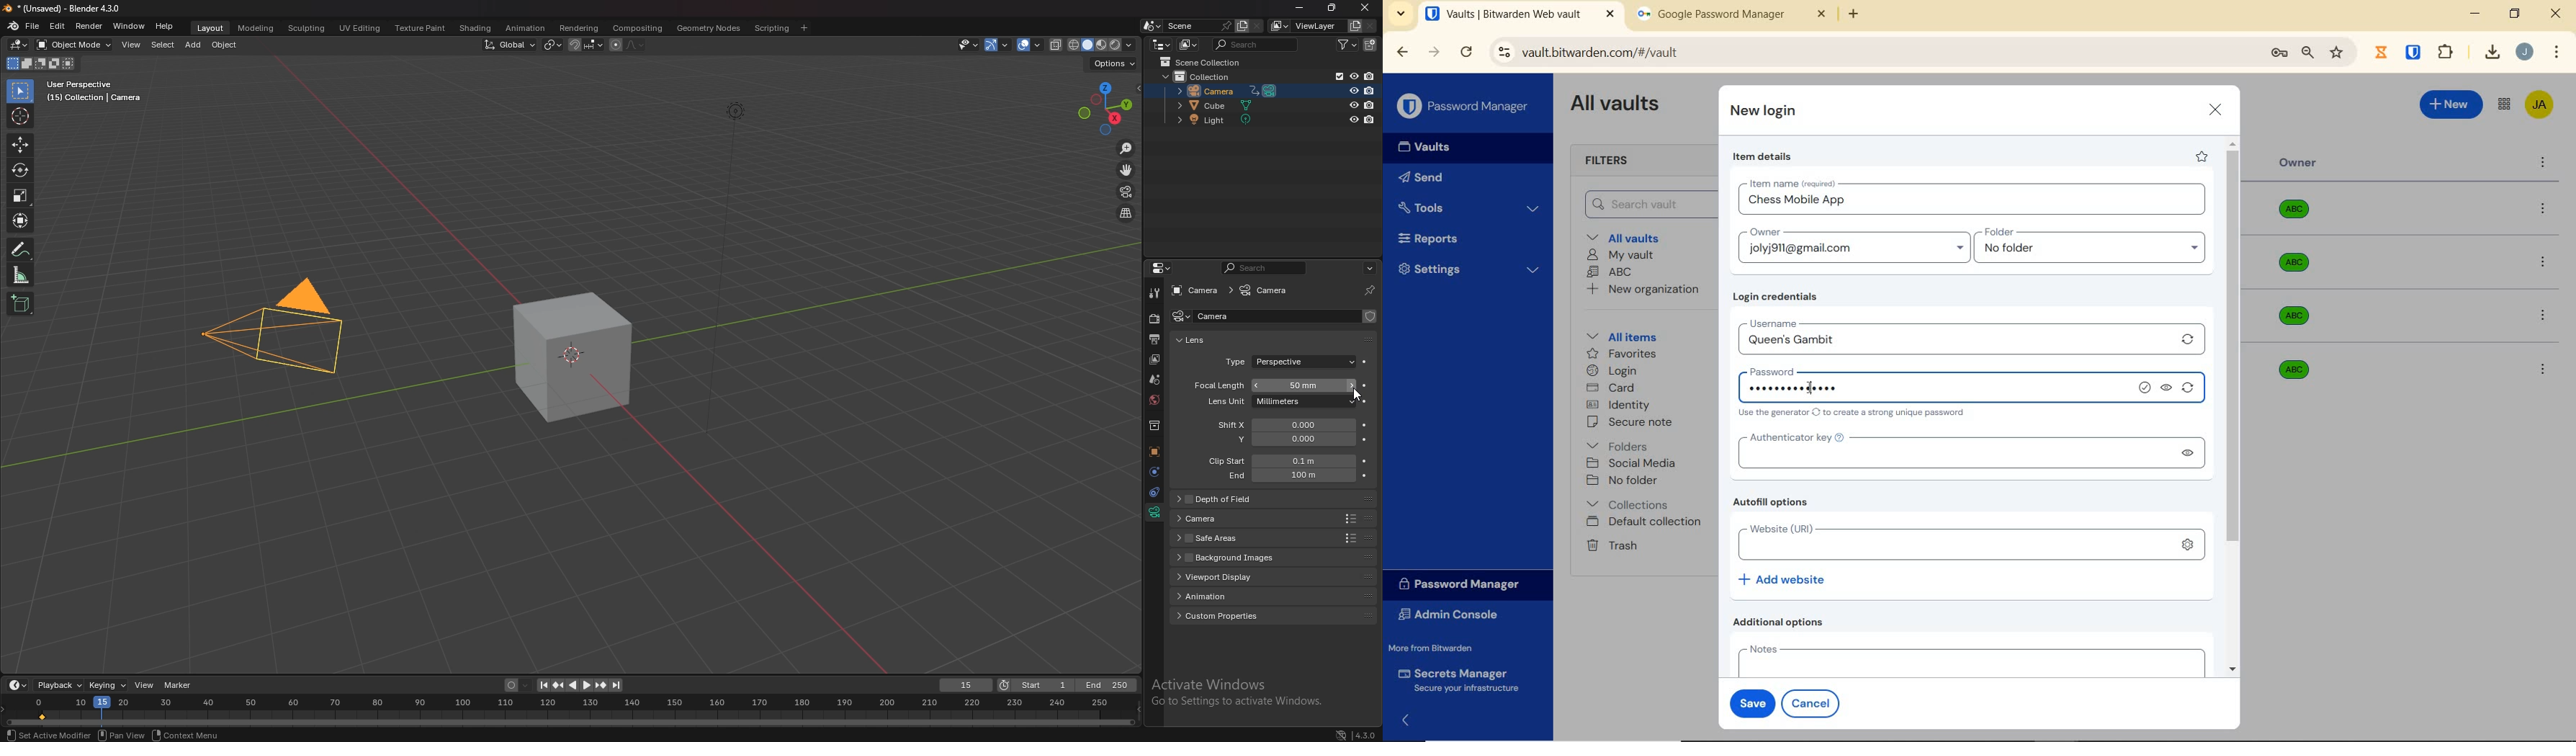 The height and width of the screenshot is (756, 2576). I want to click on snapping, so click(585, 44).